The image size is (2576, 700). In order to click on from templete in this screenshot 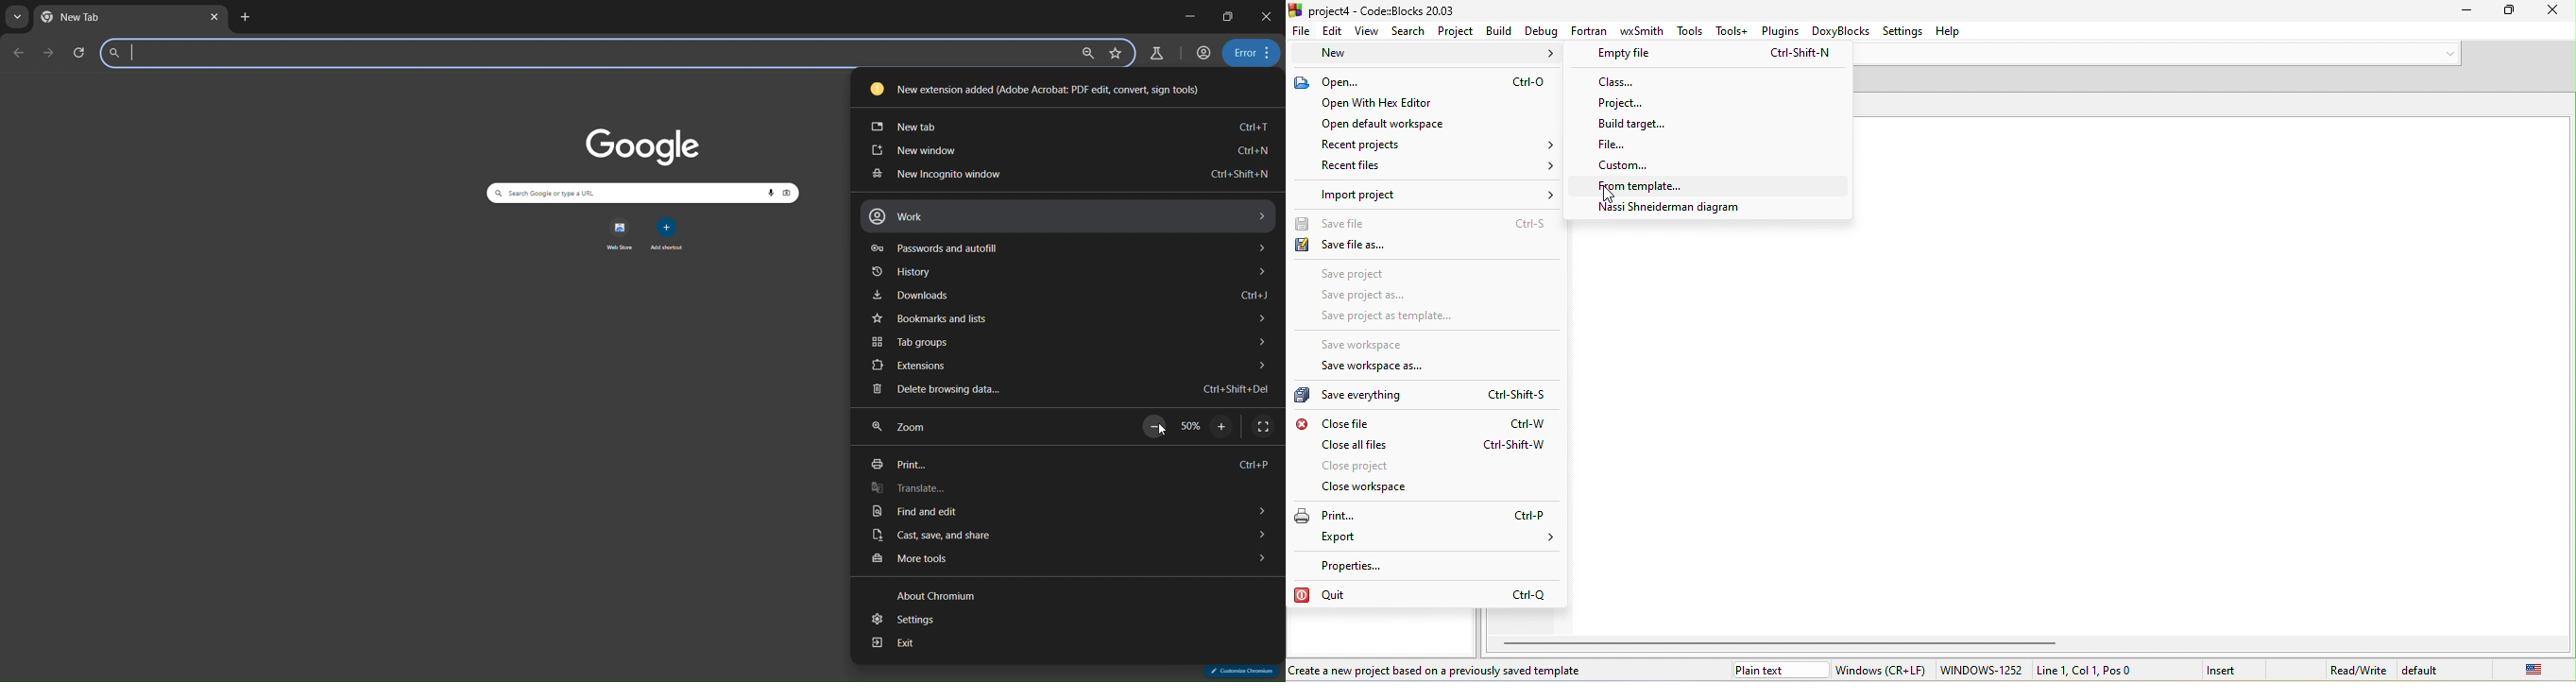, I will do `click(1660, 186)`.